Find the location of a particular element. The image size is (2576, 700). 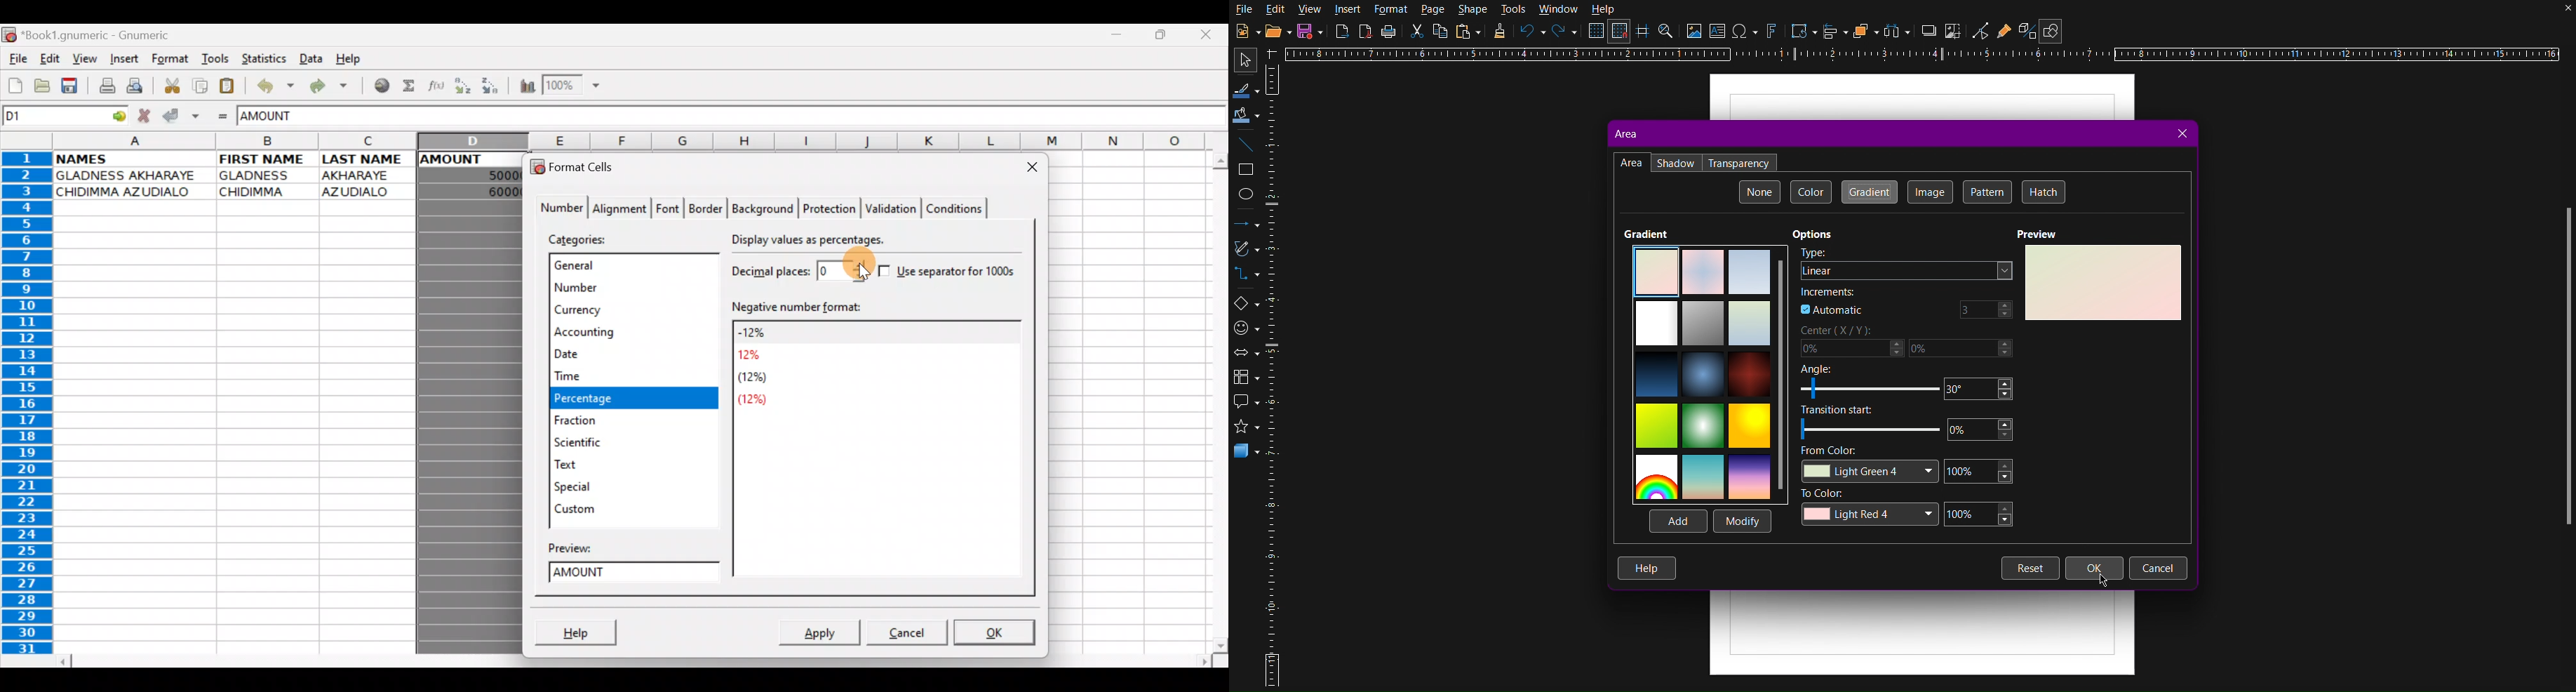

Display values as percentages. is located at coordinates (811, 243).